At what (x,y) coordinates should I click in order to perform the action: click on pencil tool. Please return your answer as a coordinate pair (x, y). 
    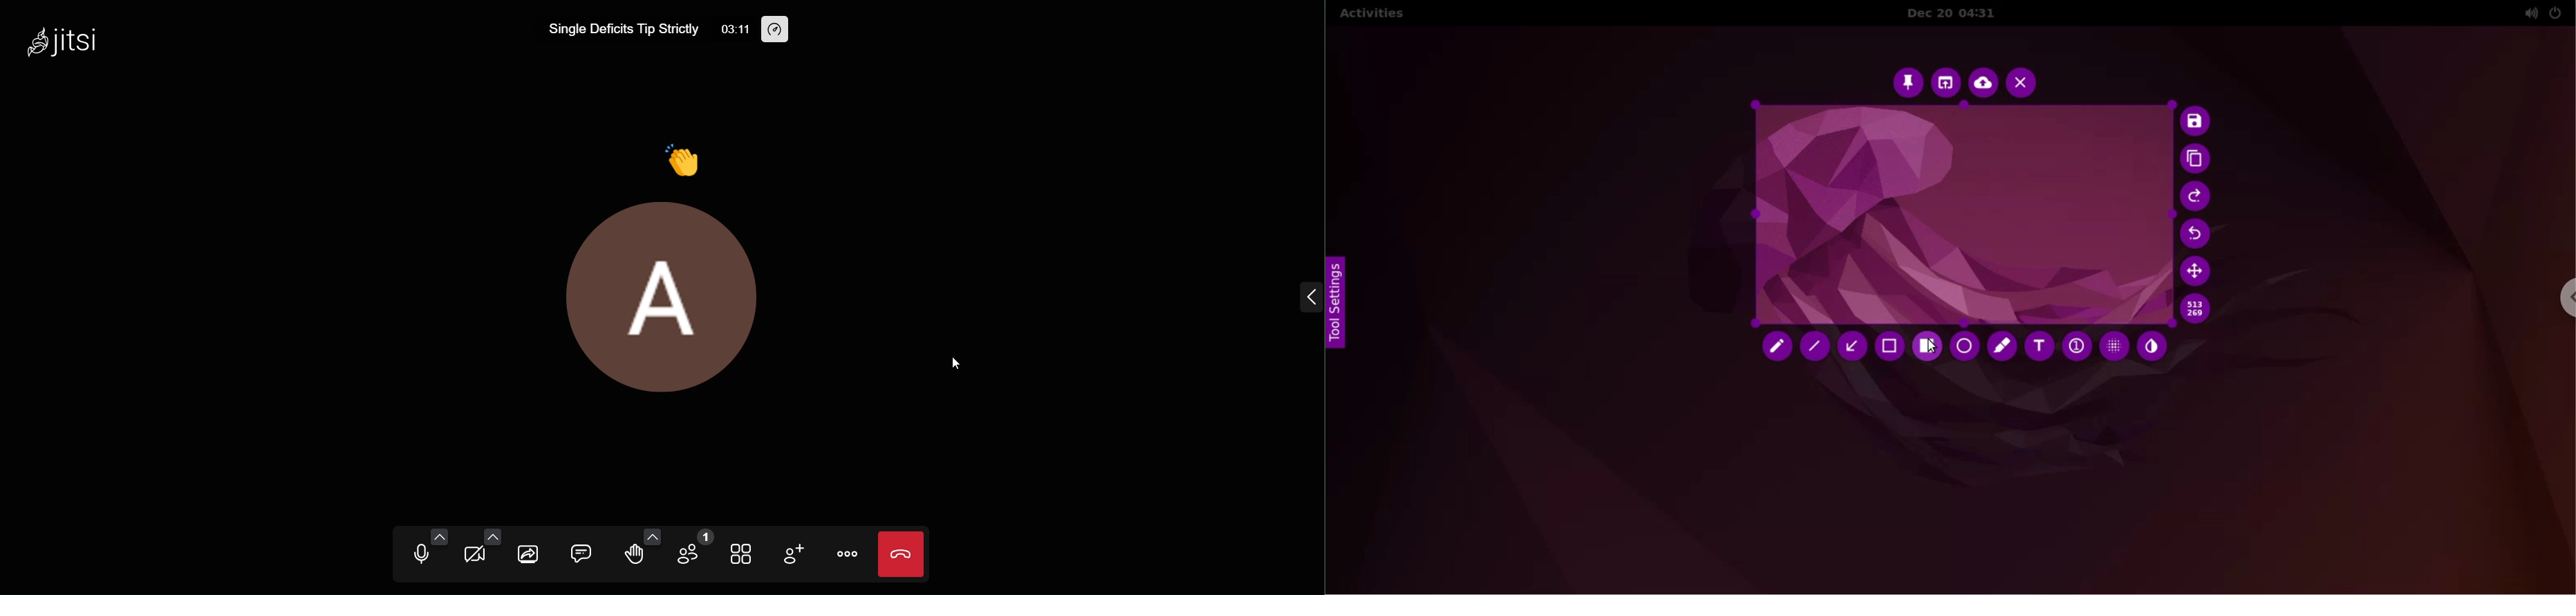
    Looking at the image, I should click on (1773, 347).